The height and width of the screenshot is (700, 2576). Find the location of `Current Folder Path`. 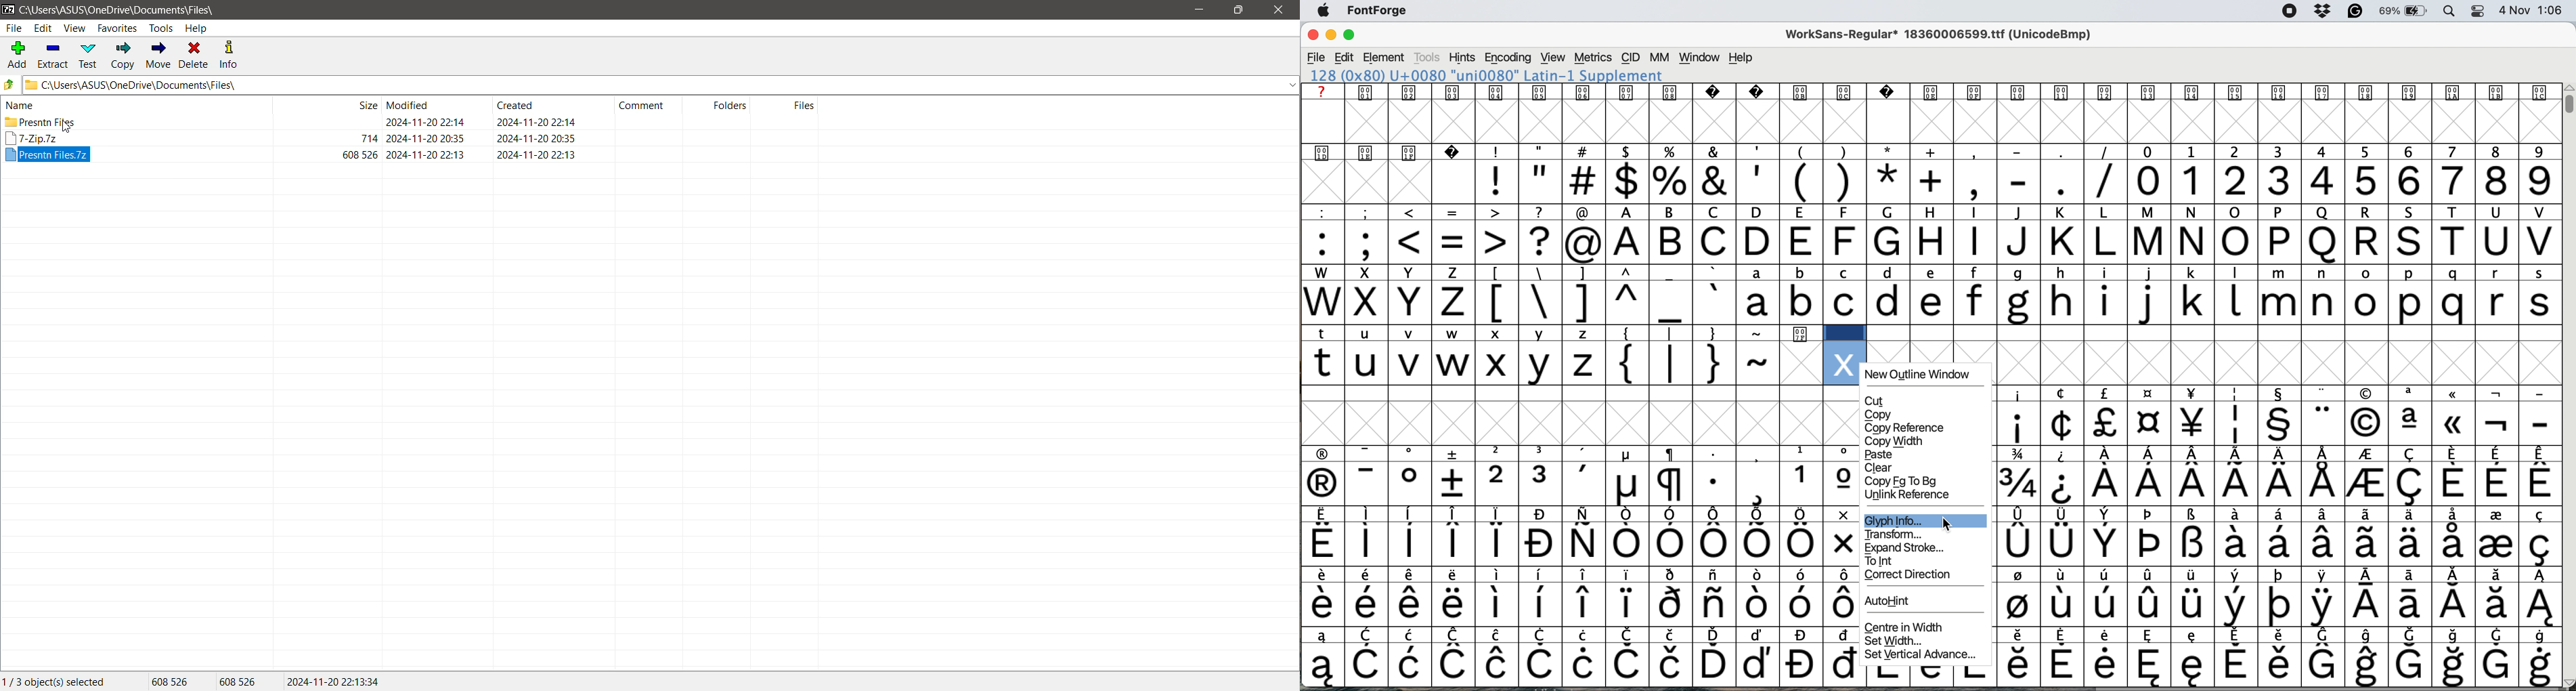

Current Folder Path is located at coordinates (119, 9).